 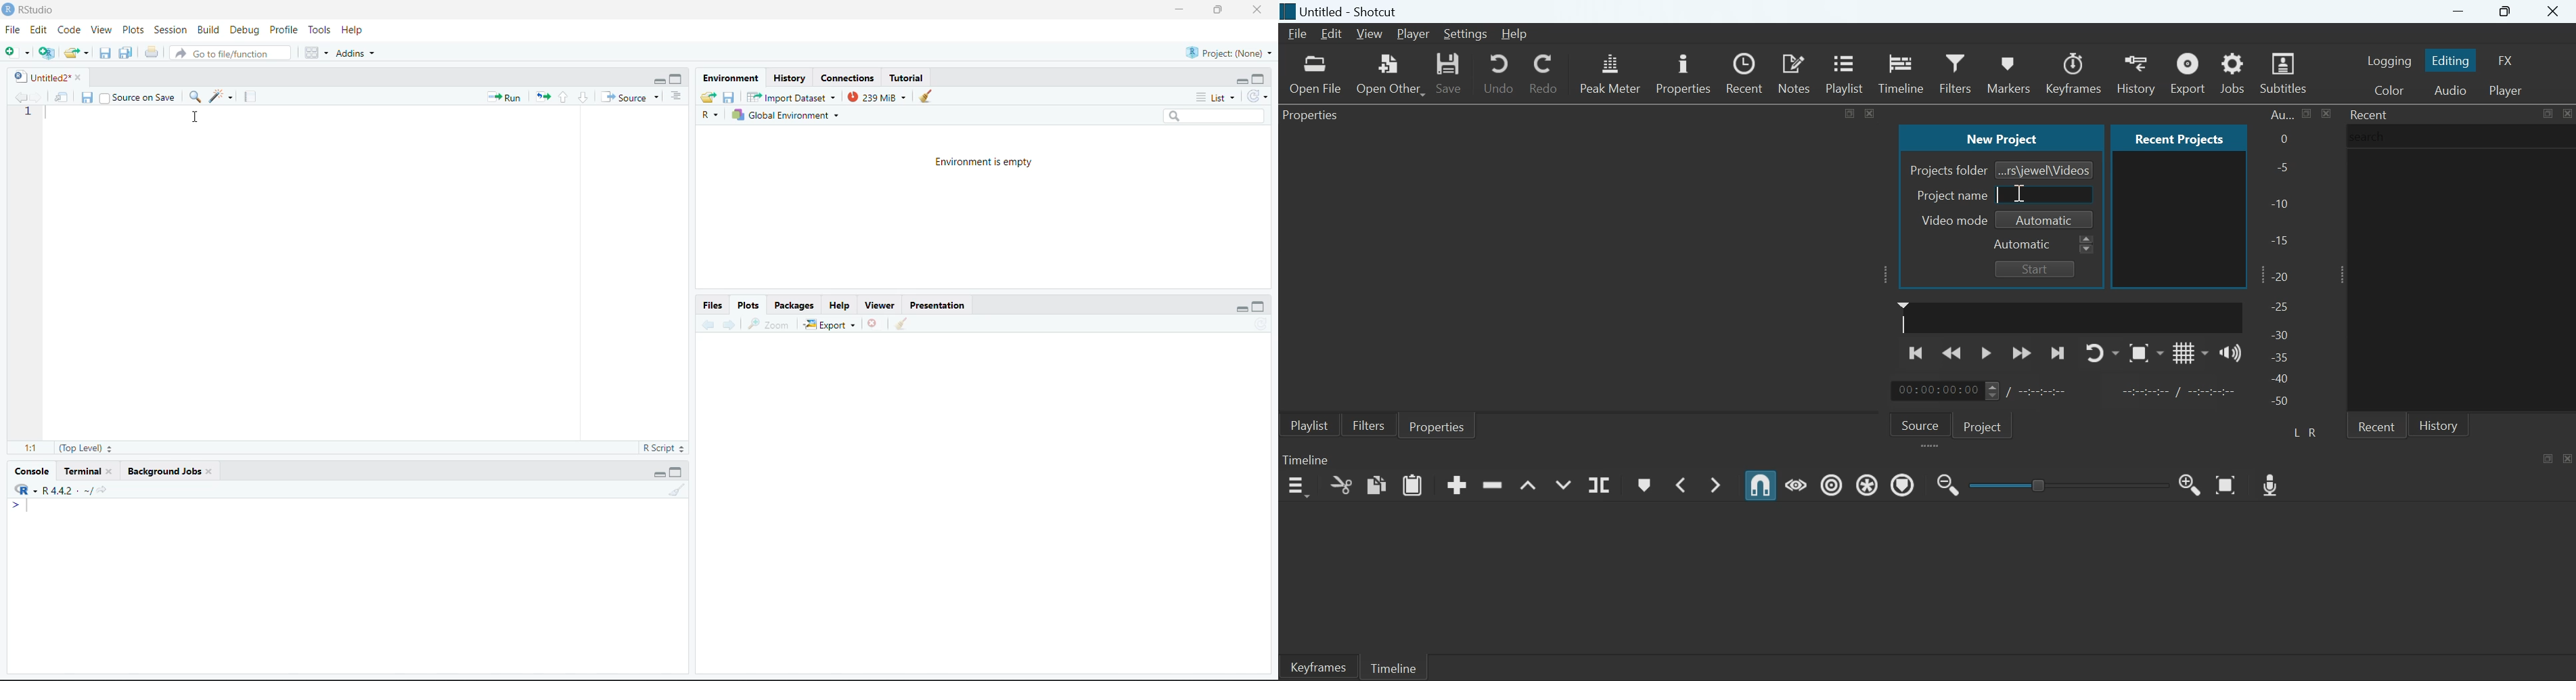 What do you see at coordinates (790, 79) in the screenshot?
I see `History` at bounding box center [790, 79].